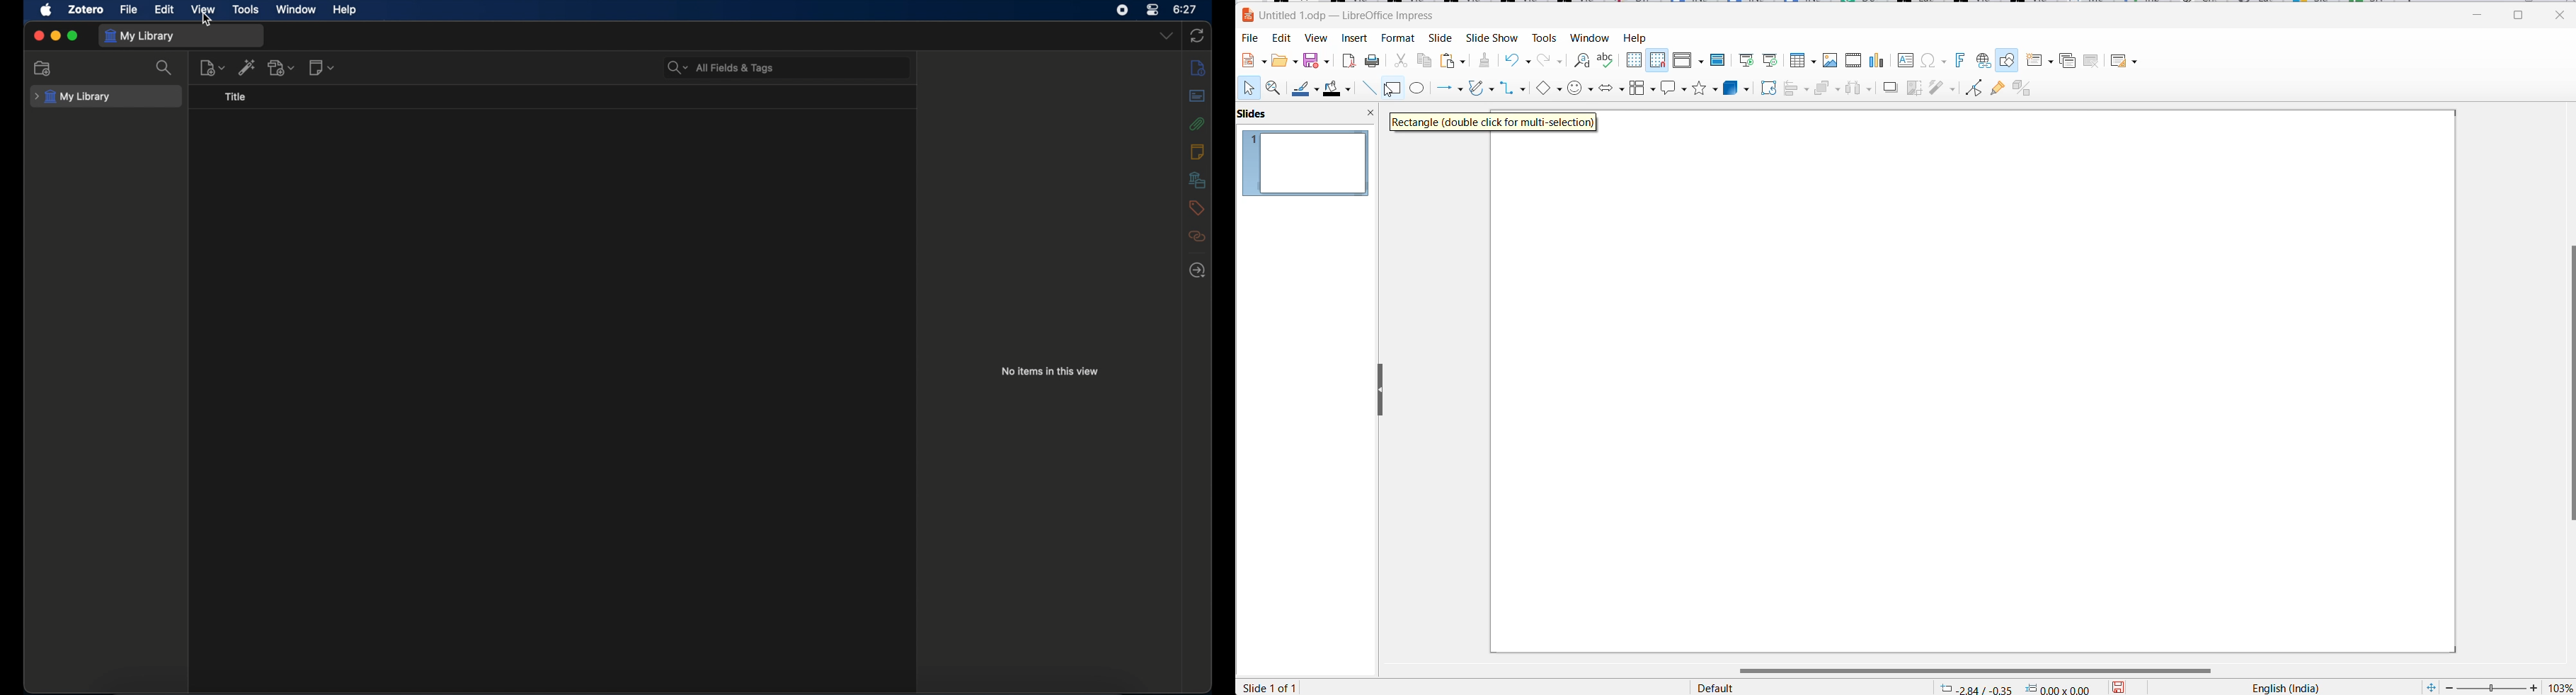  Describe the element at coordinates (1354, 39) in the screenshot. I see `Insert` at that location.